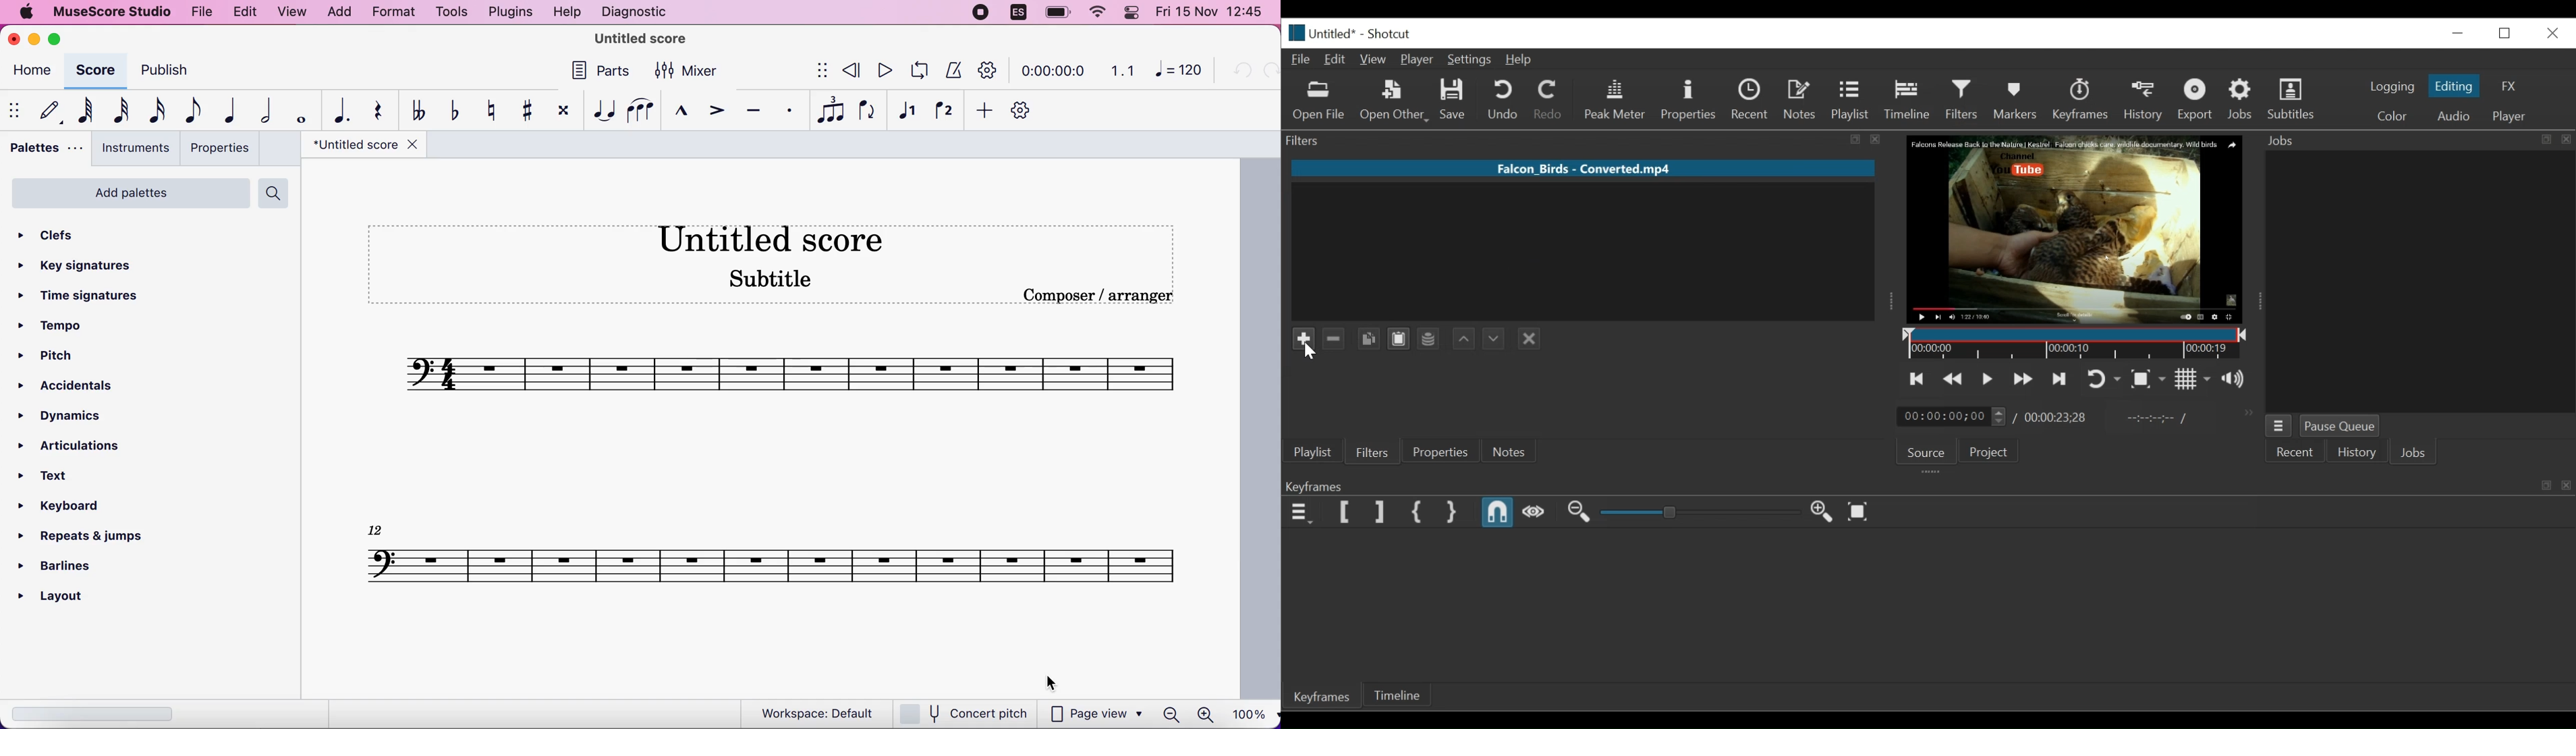 The width and height of the screenshot is (2576, 756). Describe the element at coordinates (1523, 59) in the screenshot. I see `Help` at that location.